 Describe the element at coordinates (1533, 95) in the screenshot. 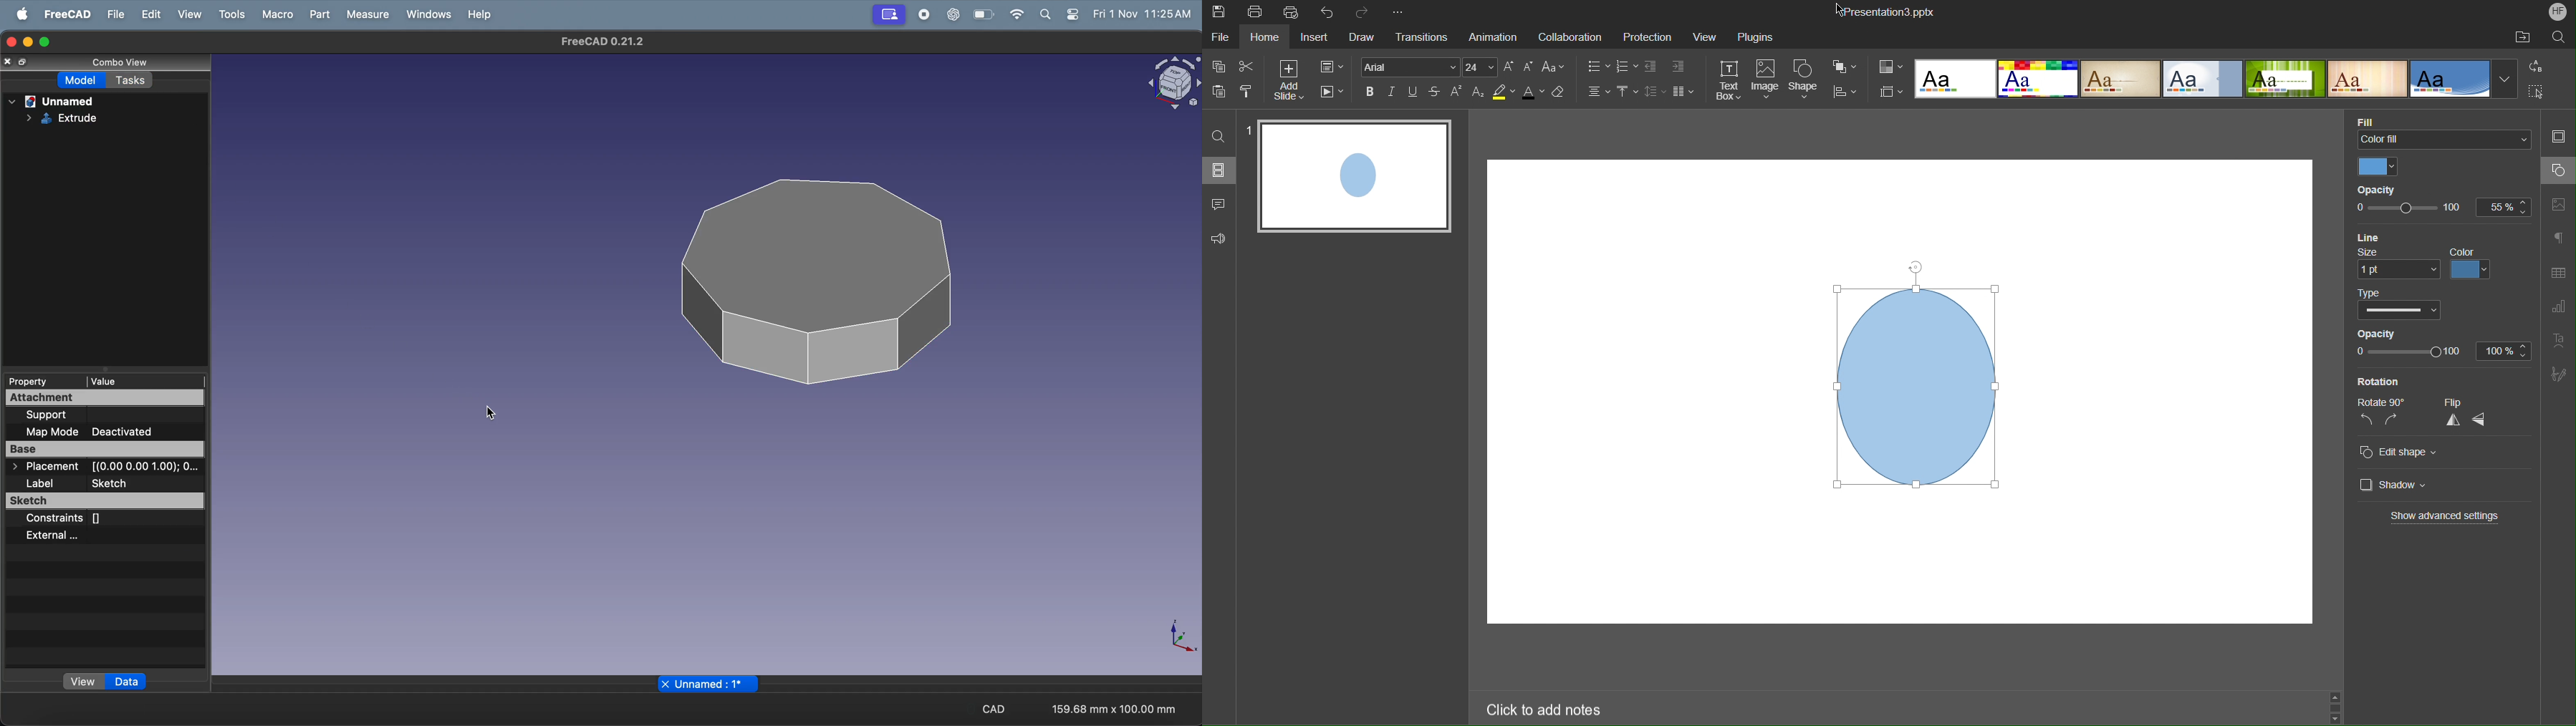

I see `Text Color` at that location.